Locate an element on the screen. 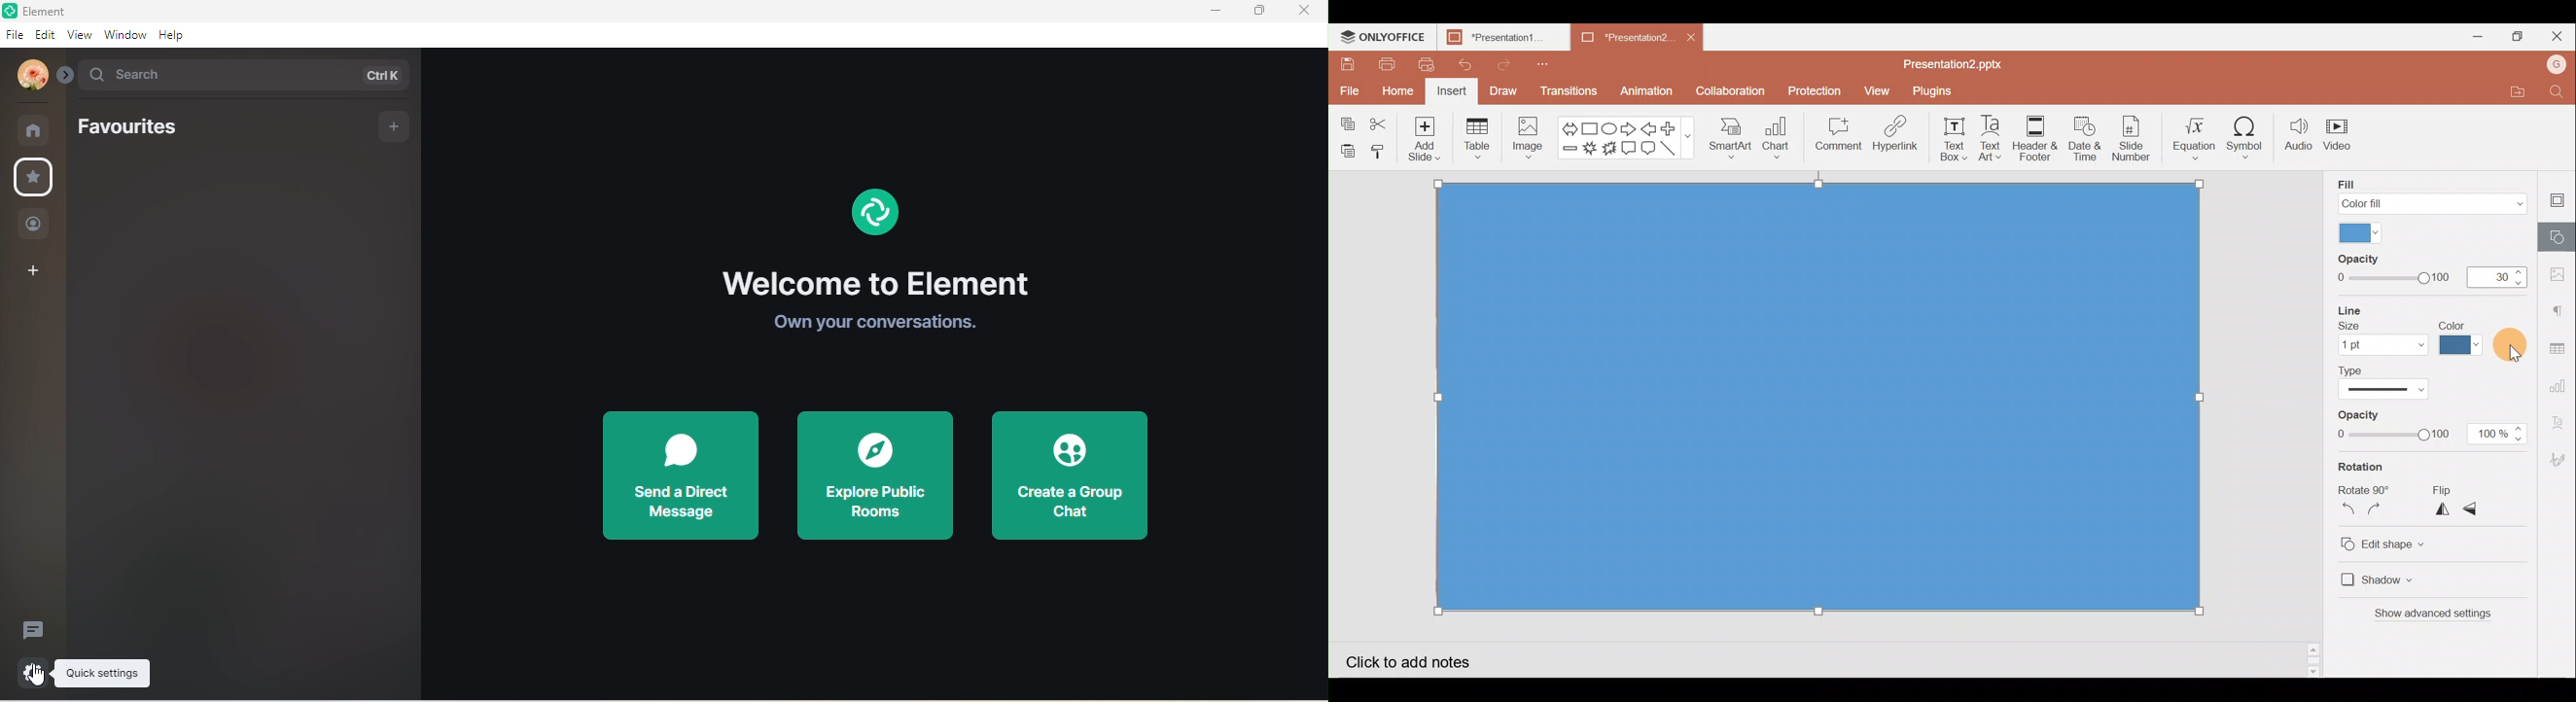  Animation is located at coordinates (1651, 88).